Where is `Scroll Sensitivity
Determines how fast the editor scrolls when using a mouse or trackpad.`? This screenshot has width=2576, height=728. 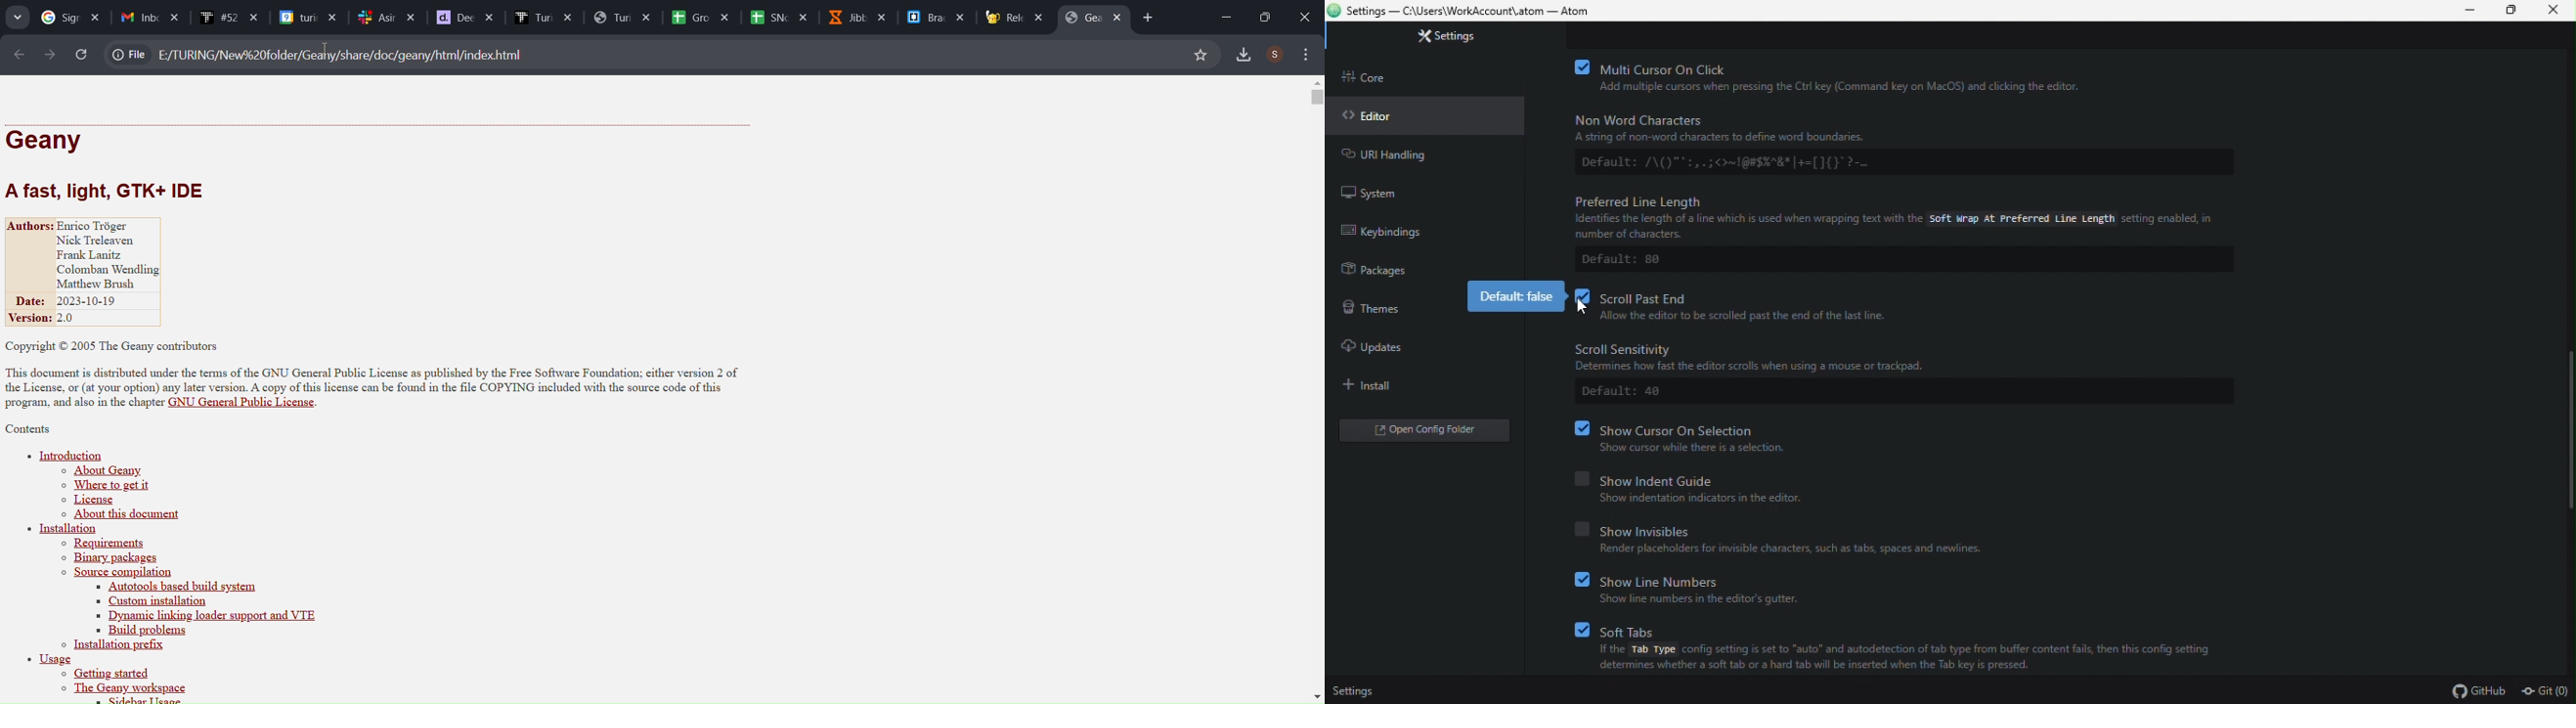
Scroll Sensitivity
Determines how fast the editor scrolls when using a mouse or trackpad. is located at coordinates (1790, 357).